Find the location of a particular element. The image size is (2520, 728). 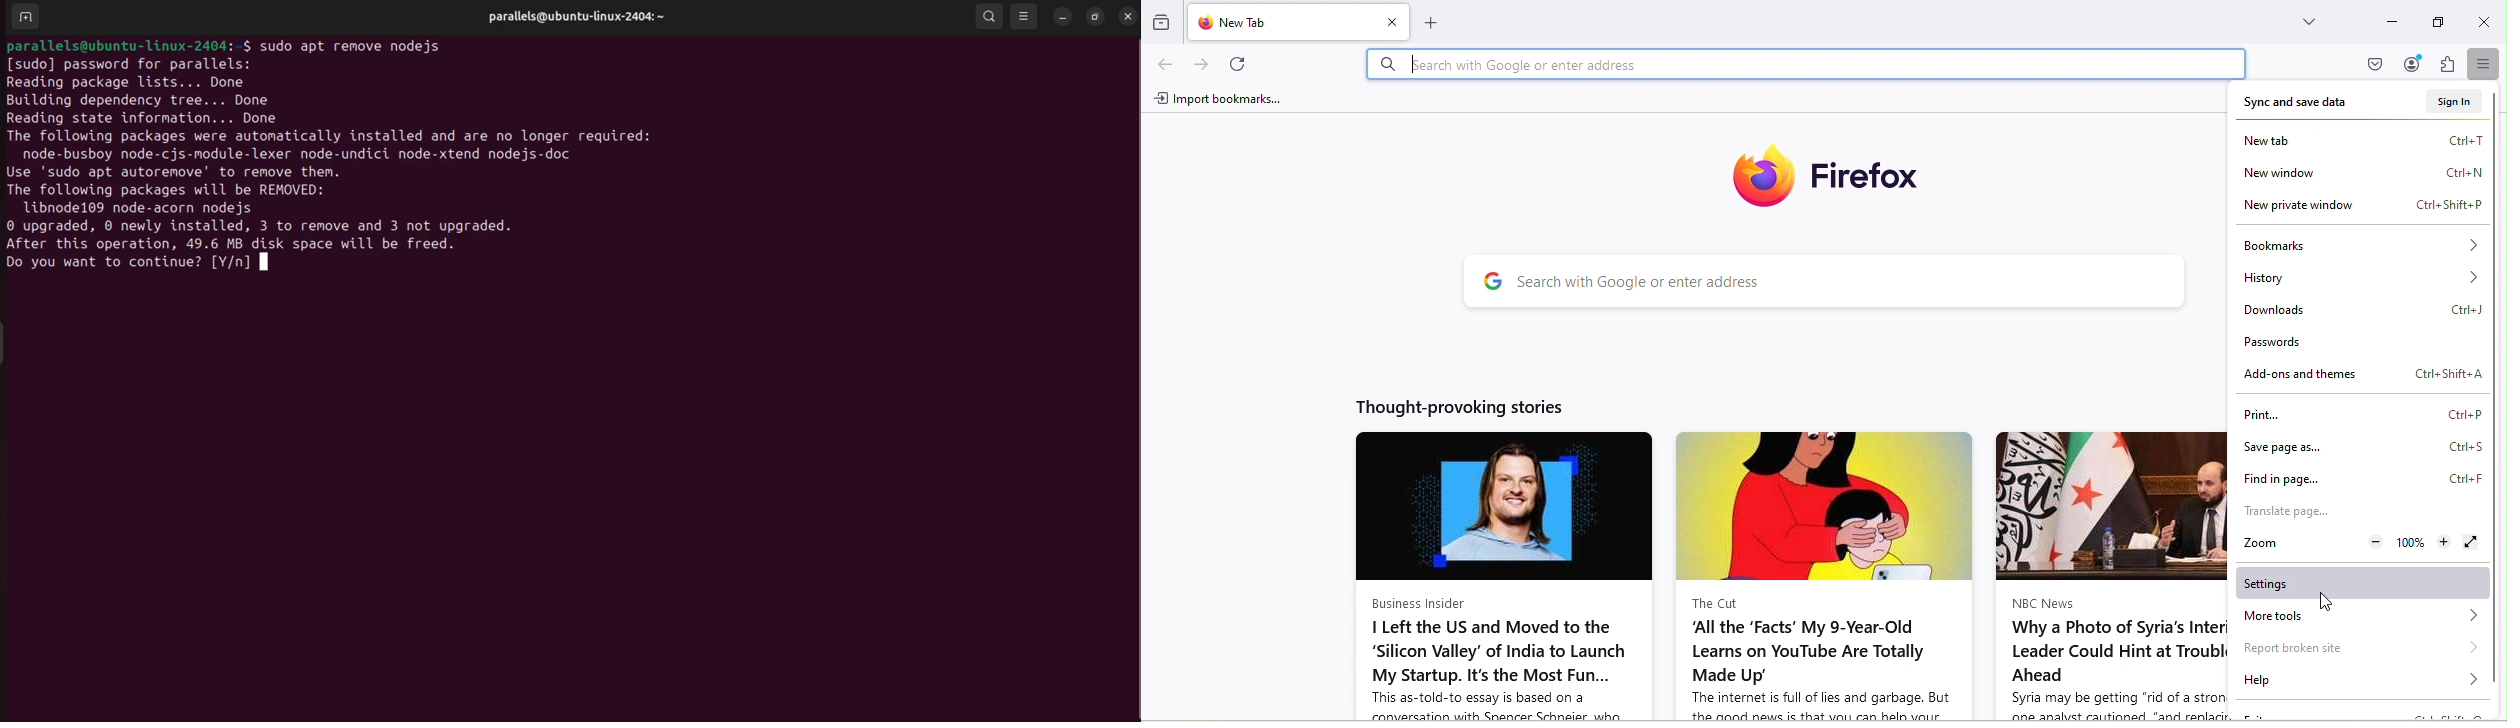

Save to pocket is located at coordinates (2376, 65).